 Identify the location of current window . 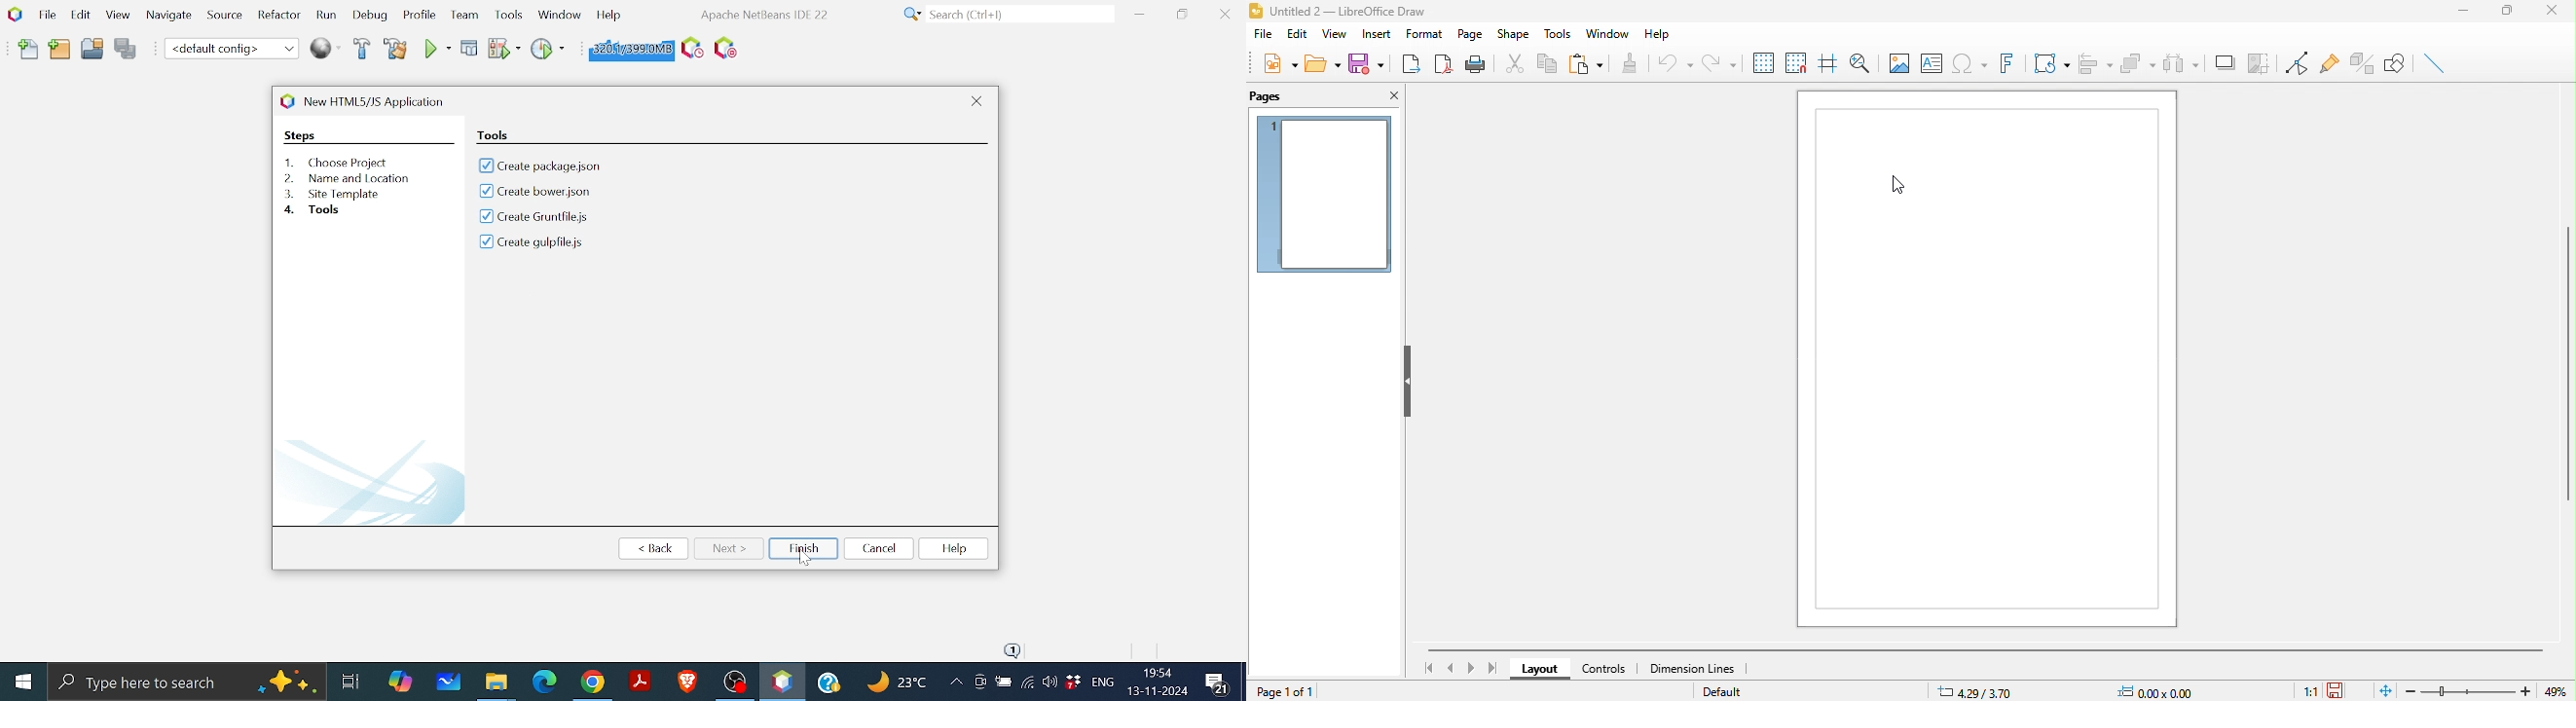
(381, 100).